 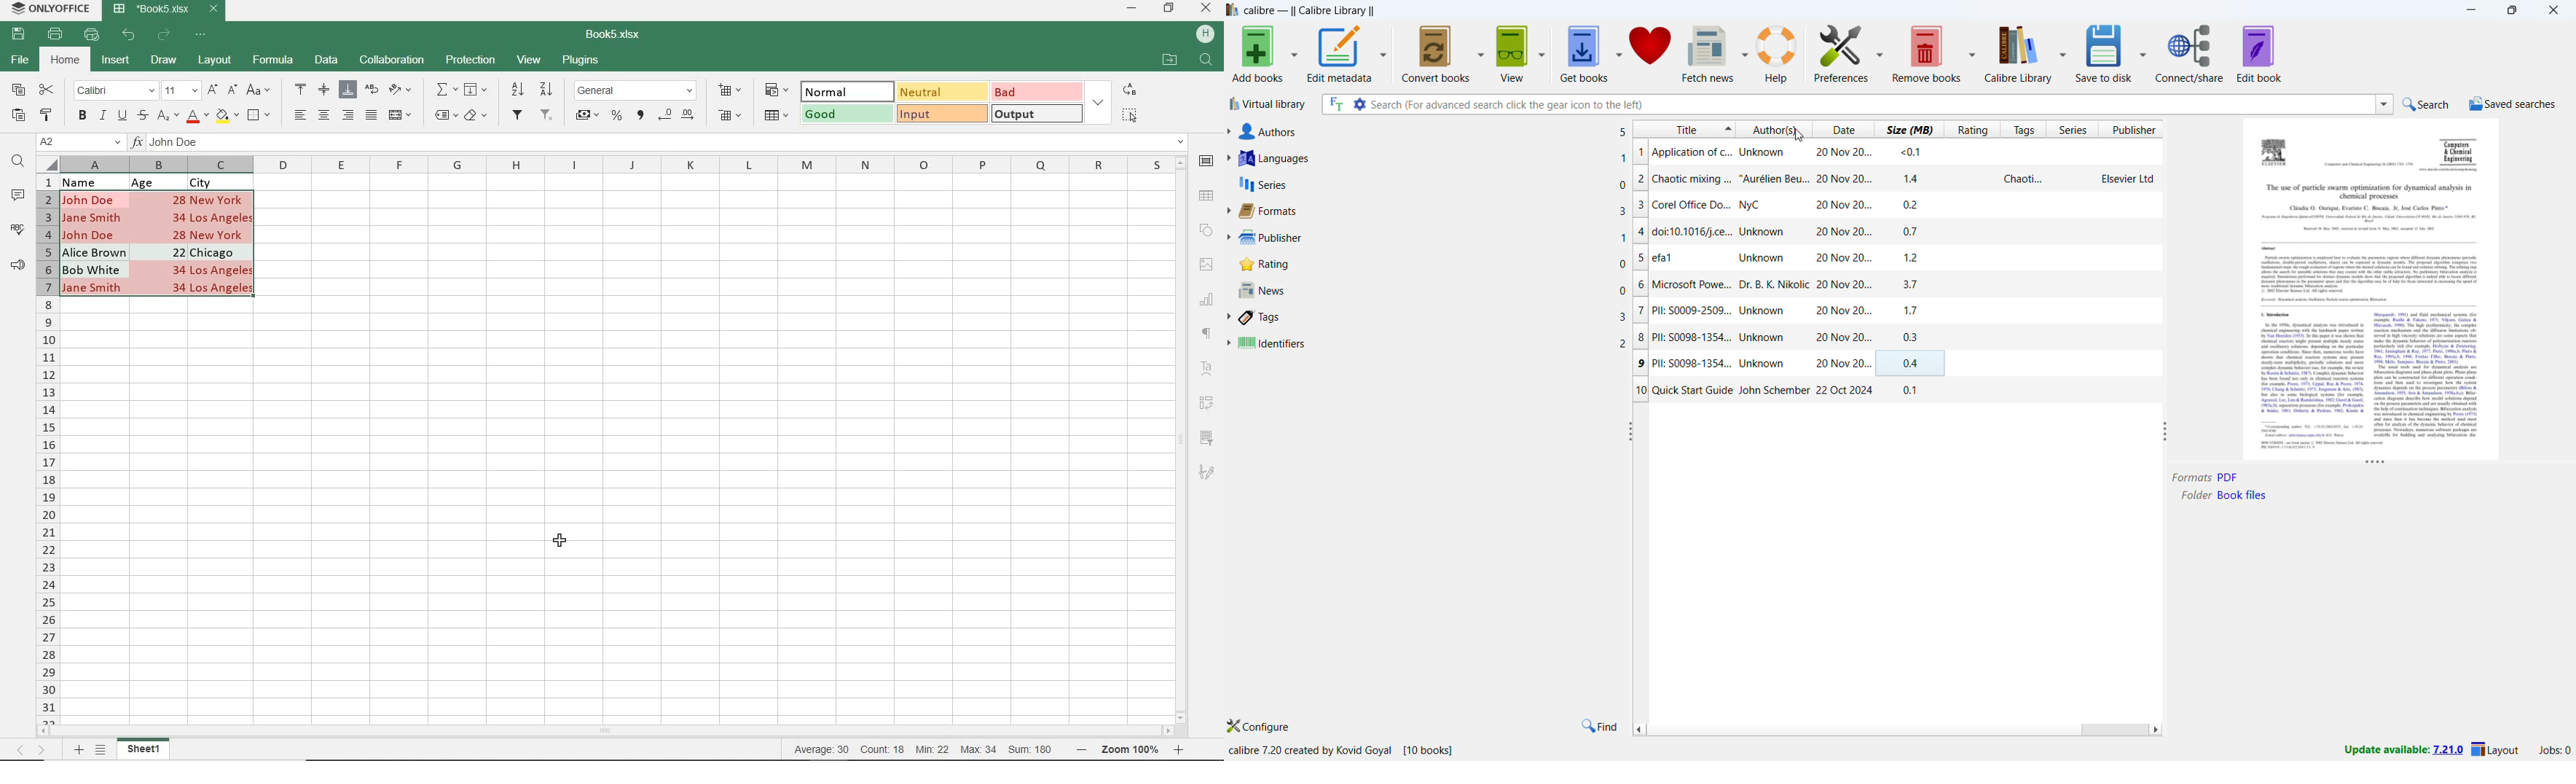 I want to click on edit metadata, so click(x=1339, y=54).